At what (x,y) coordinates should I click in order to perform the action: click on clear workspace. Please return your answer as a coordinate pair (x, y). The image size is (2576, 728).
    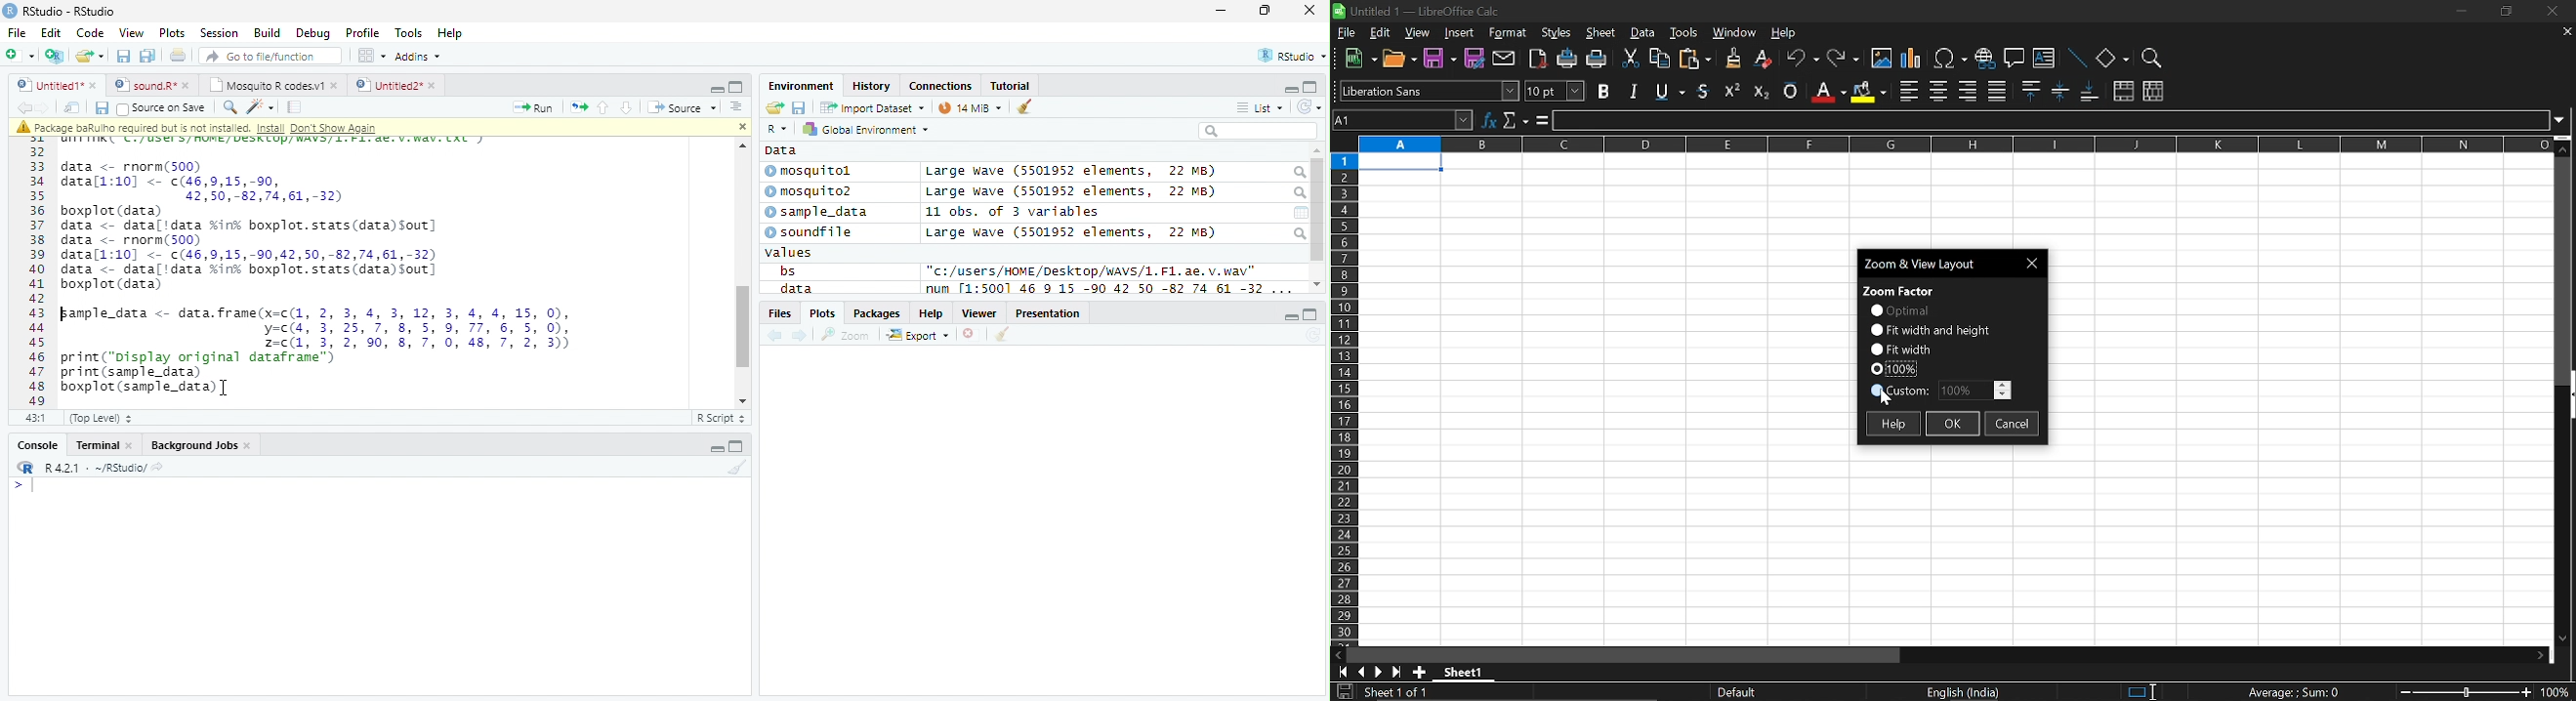
    Looking at the image, I should click on (735, 468).